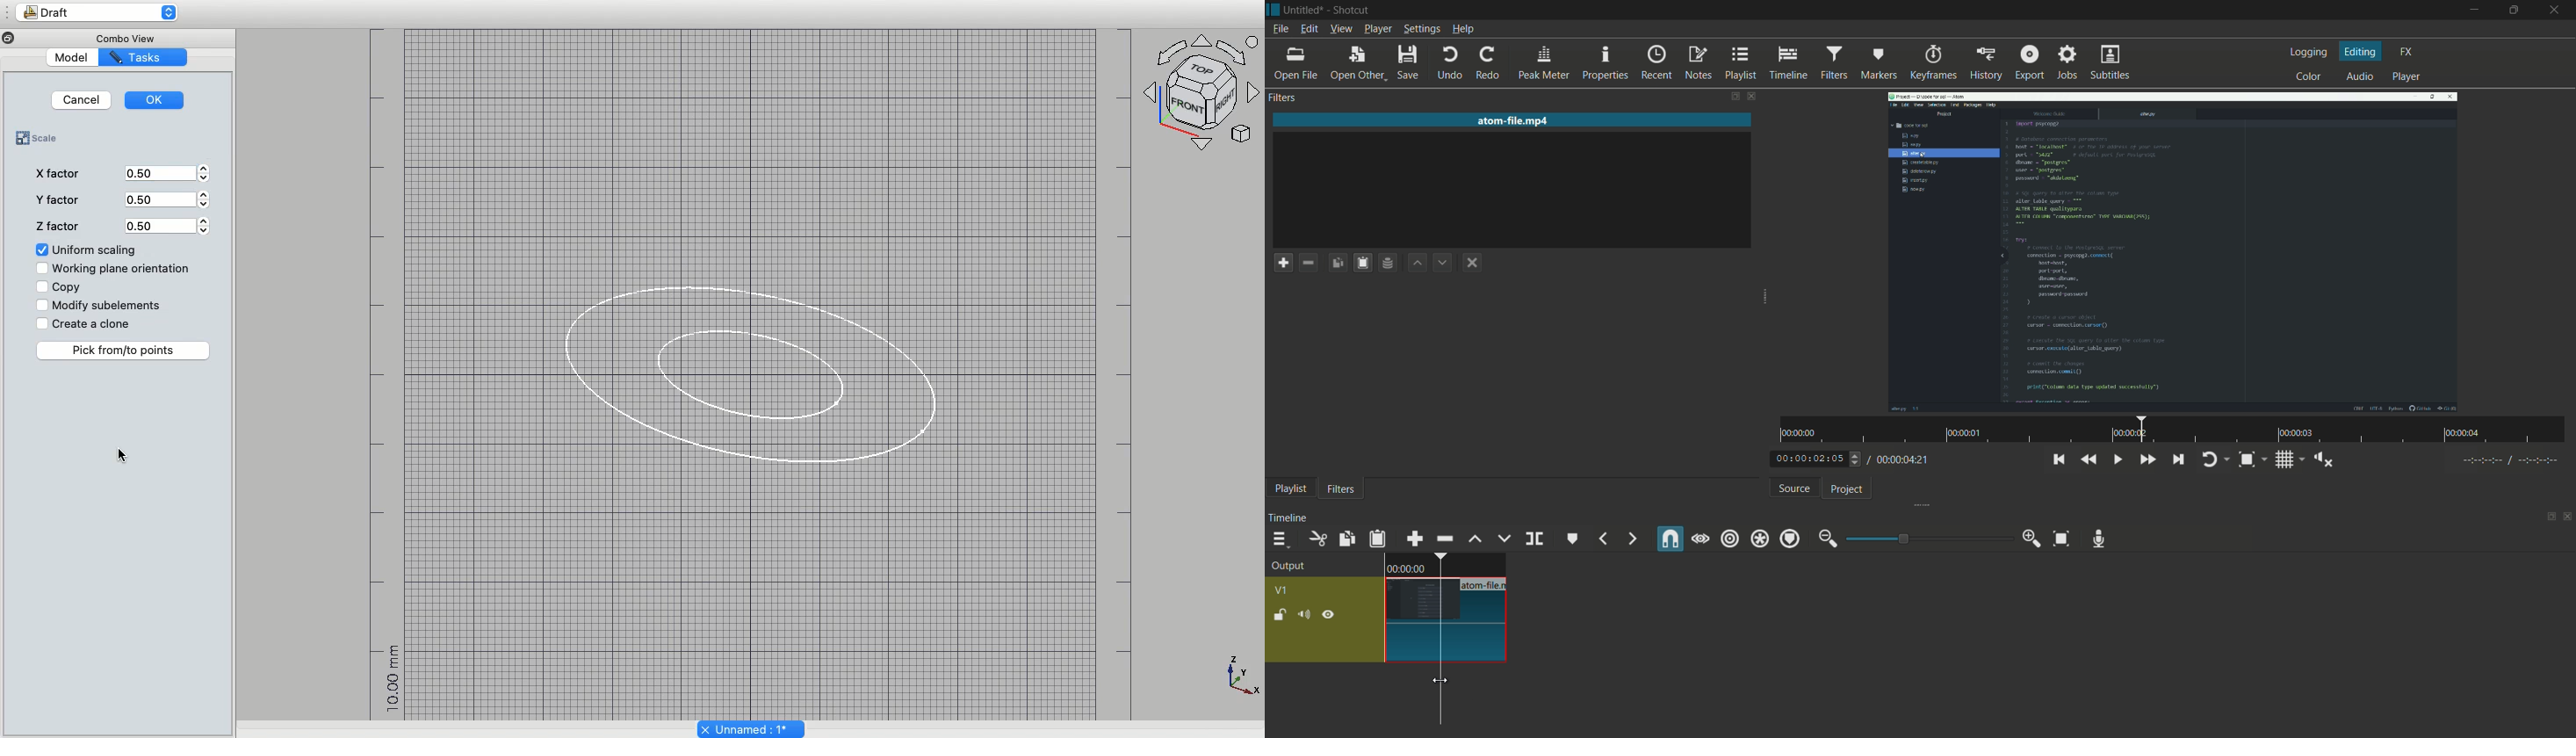 Image resolution: width=2576 pixels, height=756 pixels. I want to click on jobs, so click(2069, 63).